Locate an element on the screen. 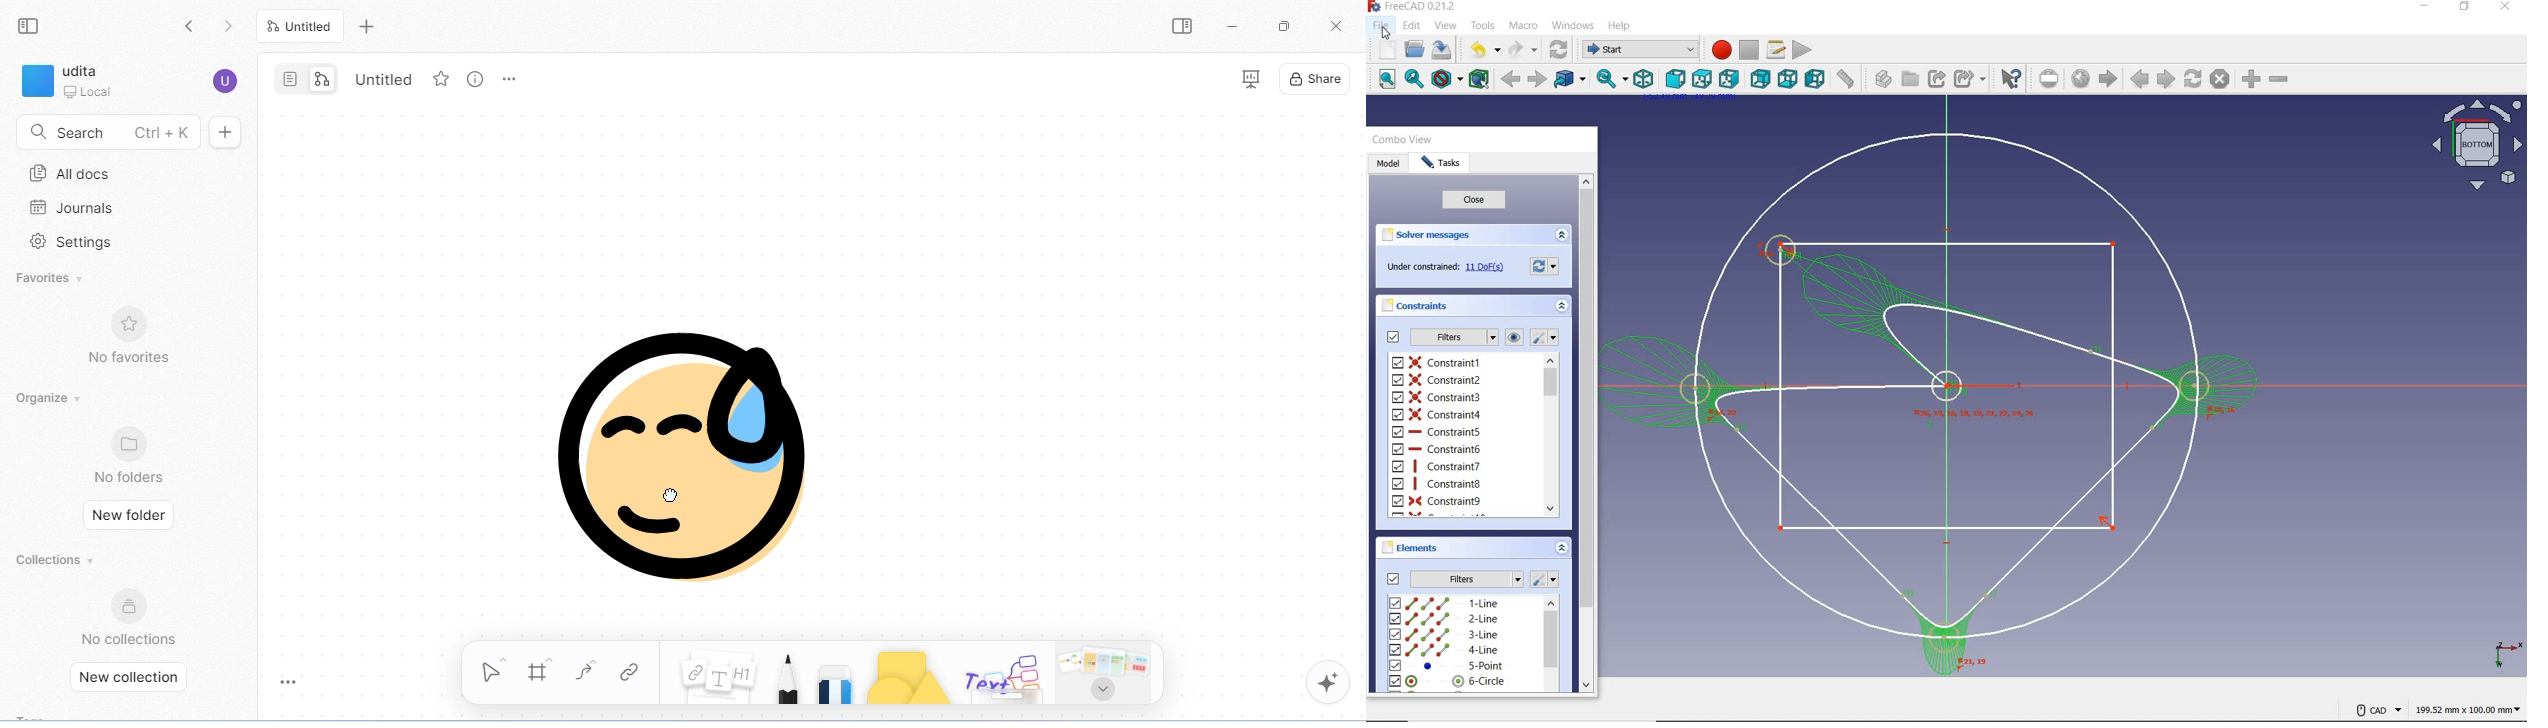  settings is located at coordinates (1546, 336).